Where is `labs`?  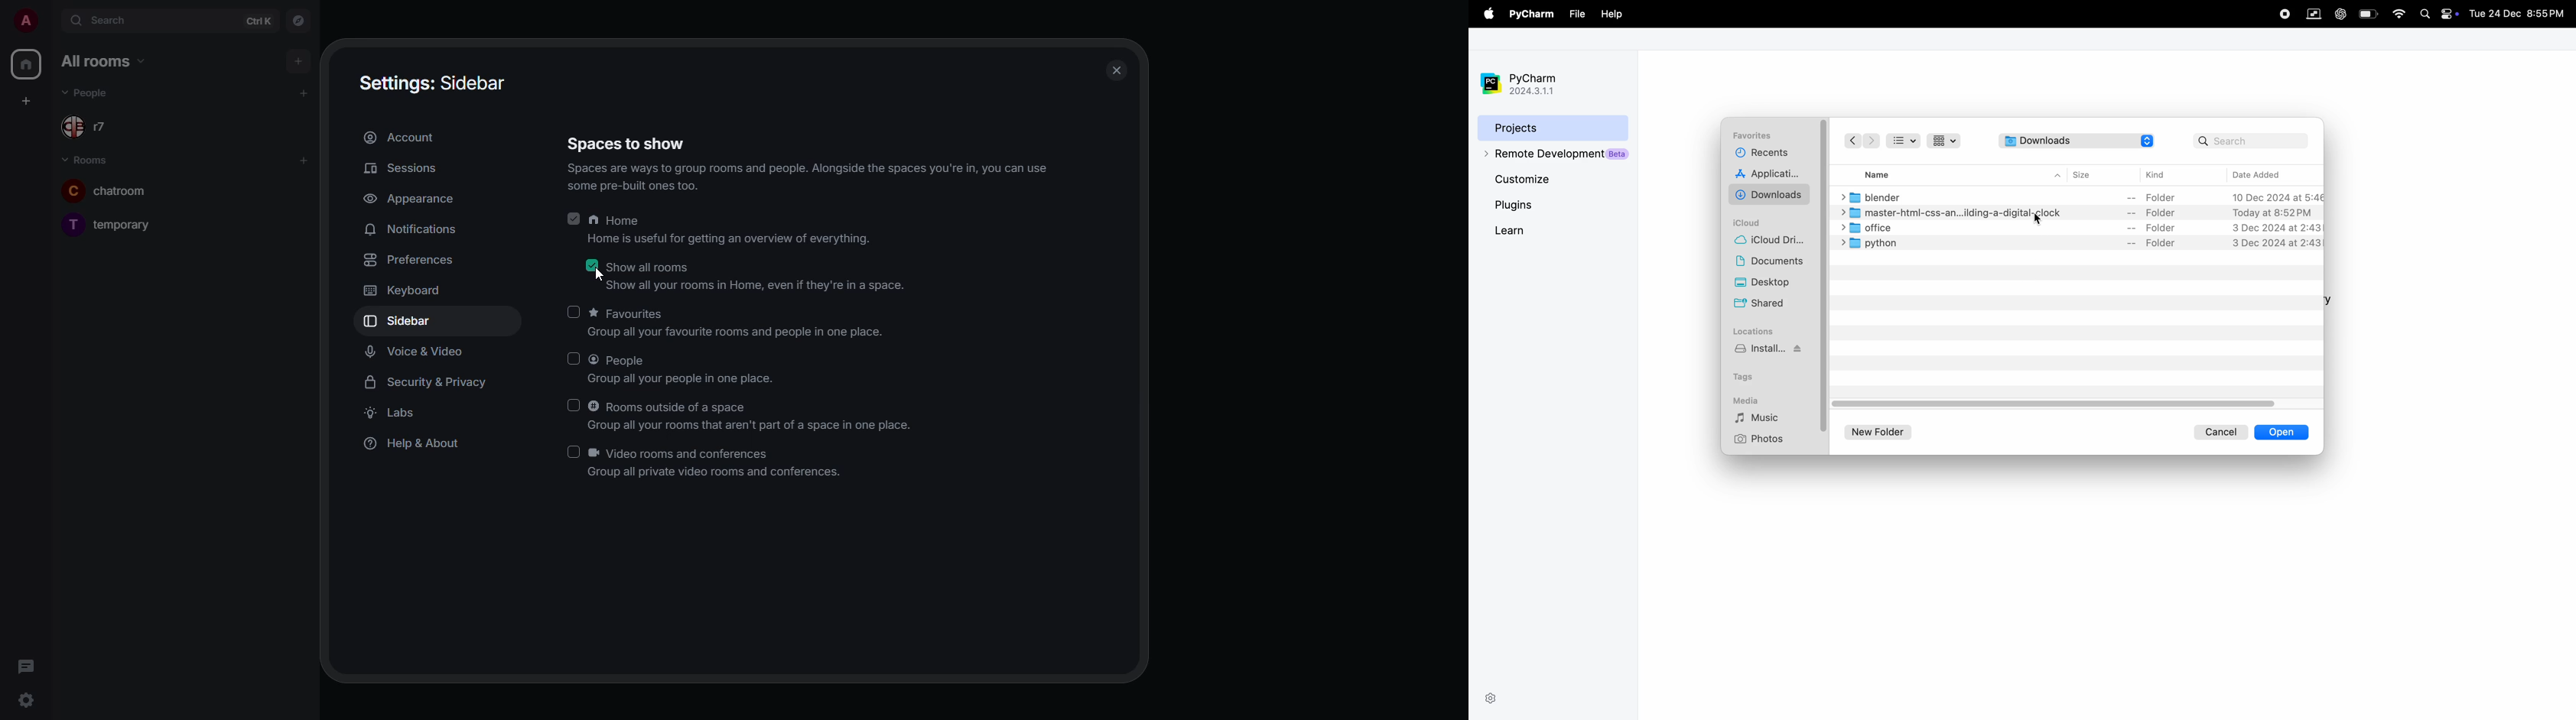 labs is located at coordinates (393, 414).